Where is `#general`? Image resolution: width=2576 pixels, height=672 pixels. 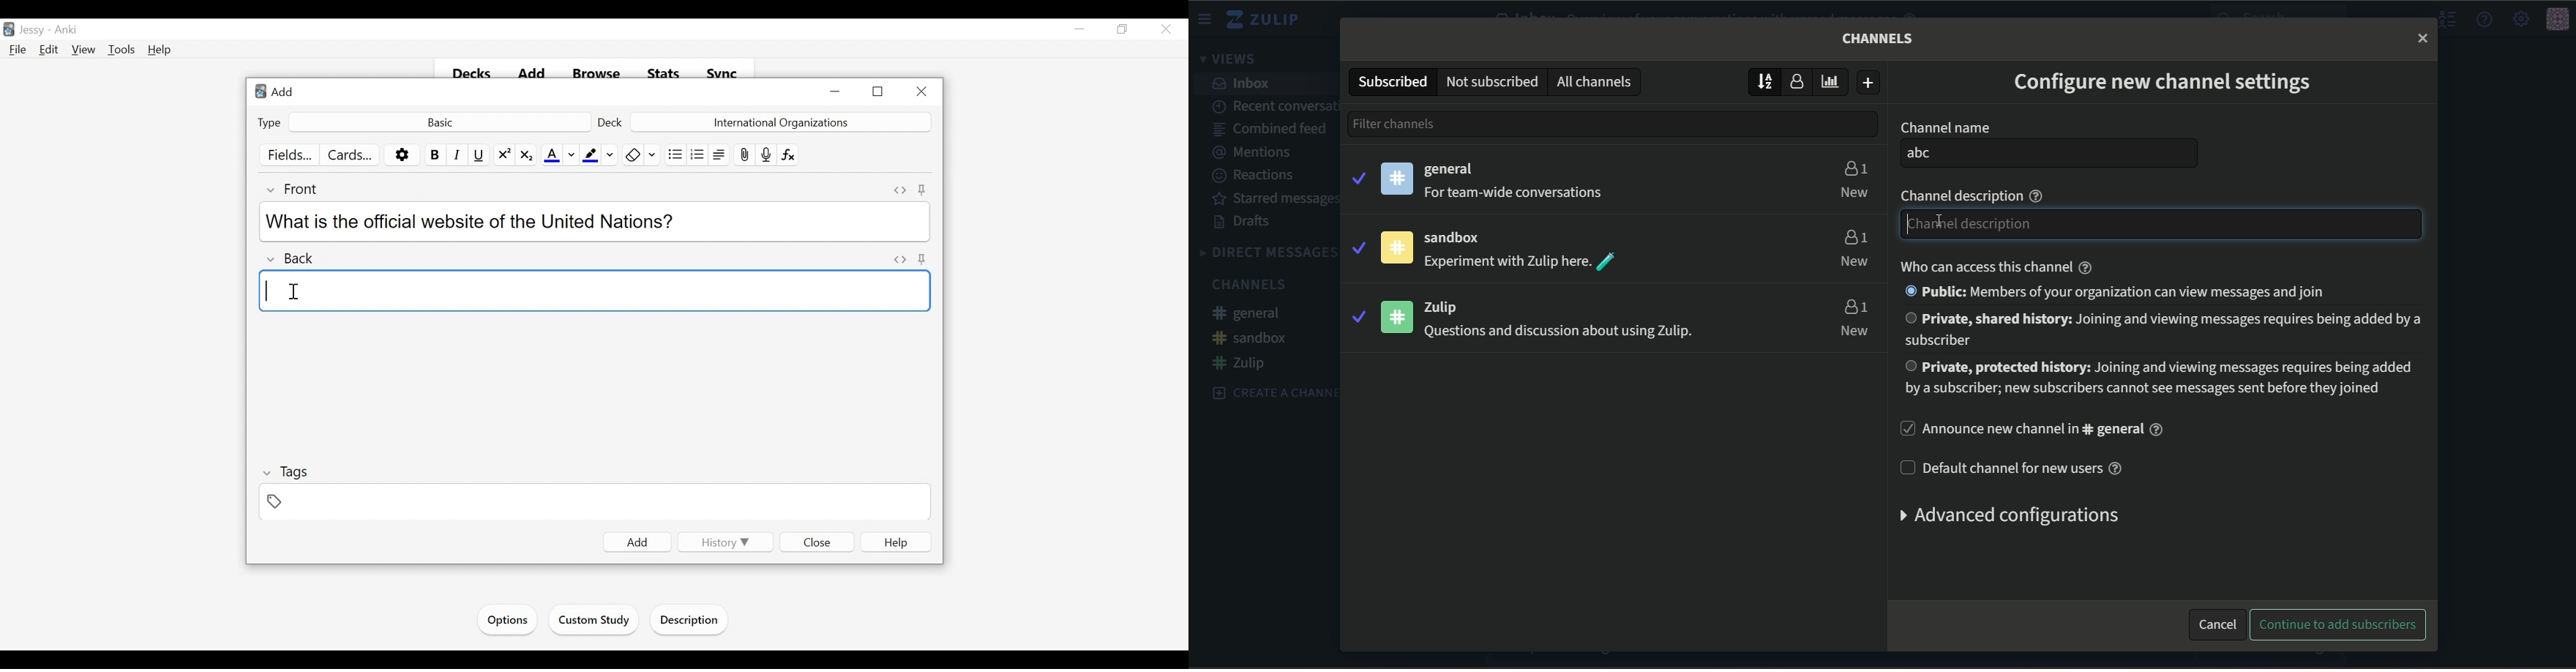
#general is located at coordinates (1254, 315).